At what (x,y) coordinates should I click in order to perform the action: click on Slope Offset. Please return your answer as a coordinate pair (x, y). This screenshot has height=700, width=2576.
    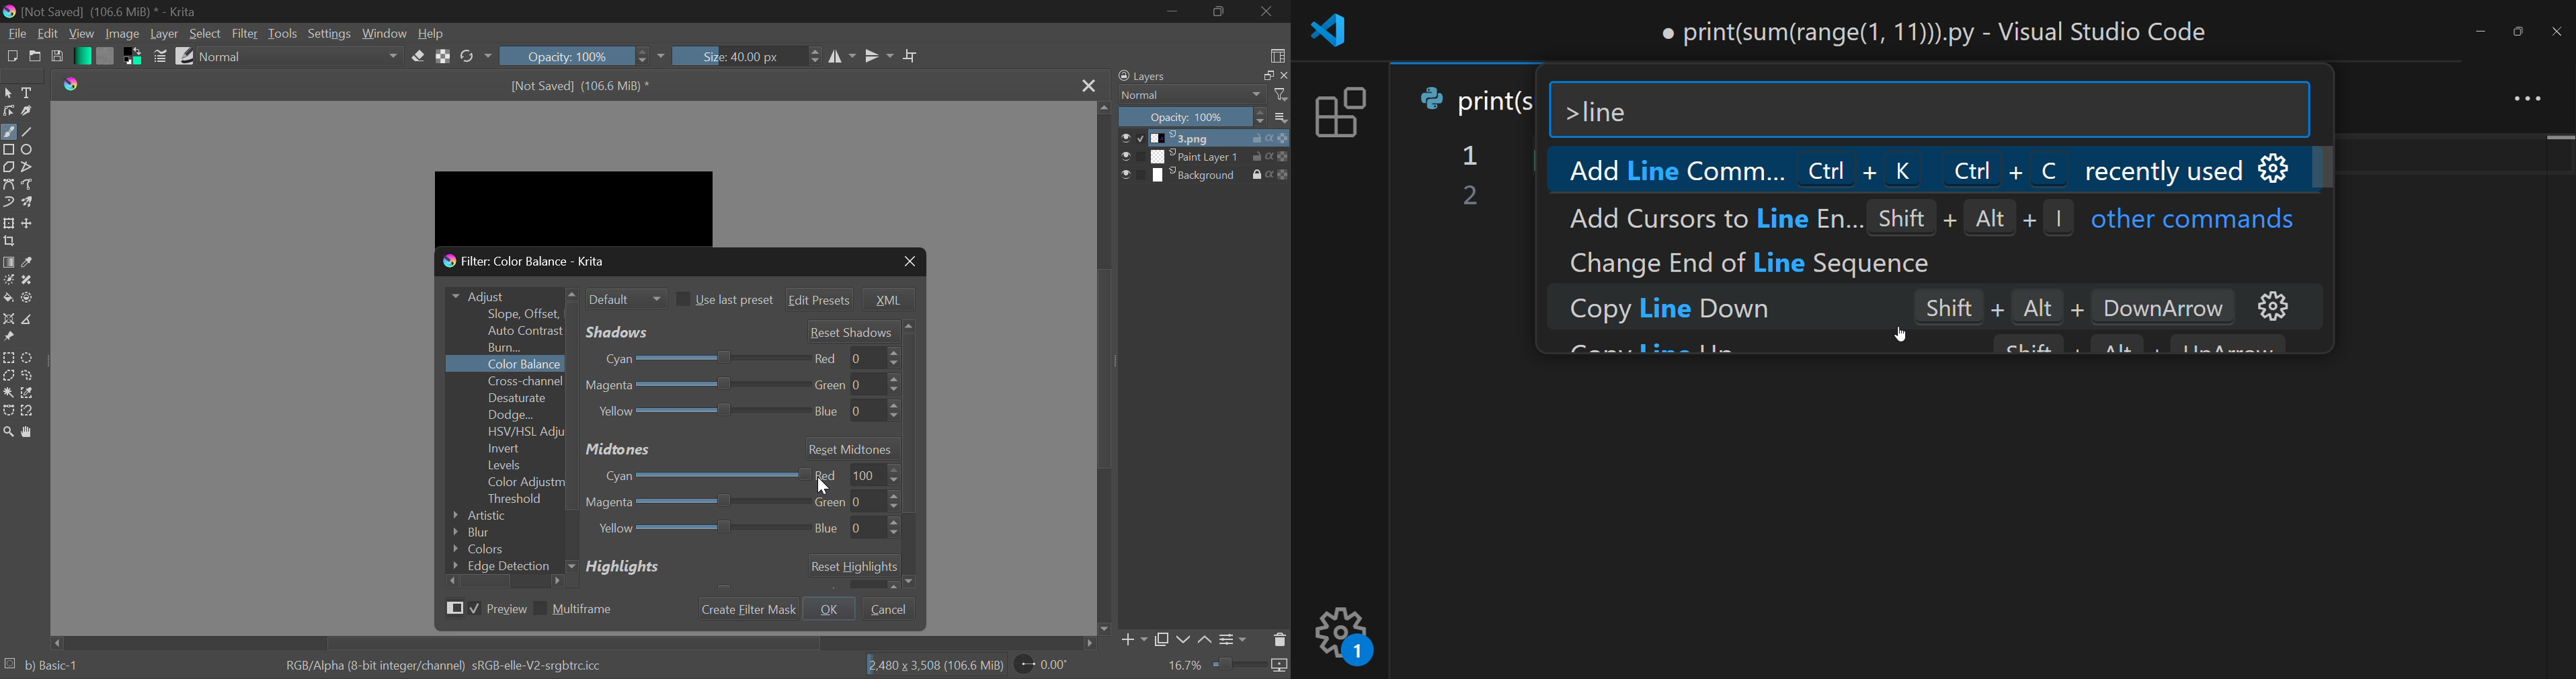
    Looking at the image, I should click on (524, 314).